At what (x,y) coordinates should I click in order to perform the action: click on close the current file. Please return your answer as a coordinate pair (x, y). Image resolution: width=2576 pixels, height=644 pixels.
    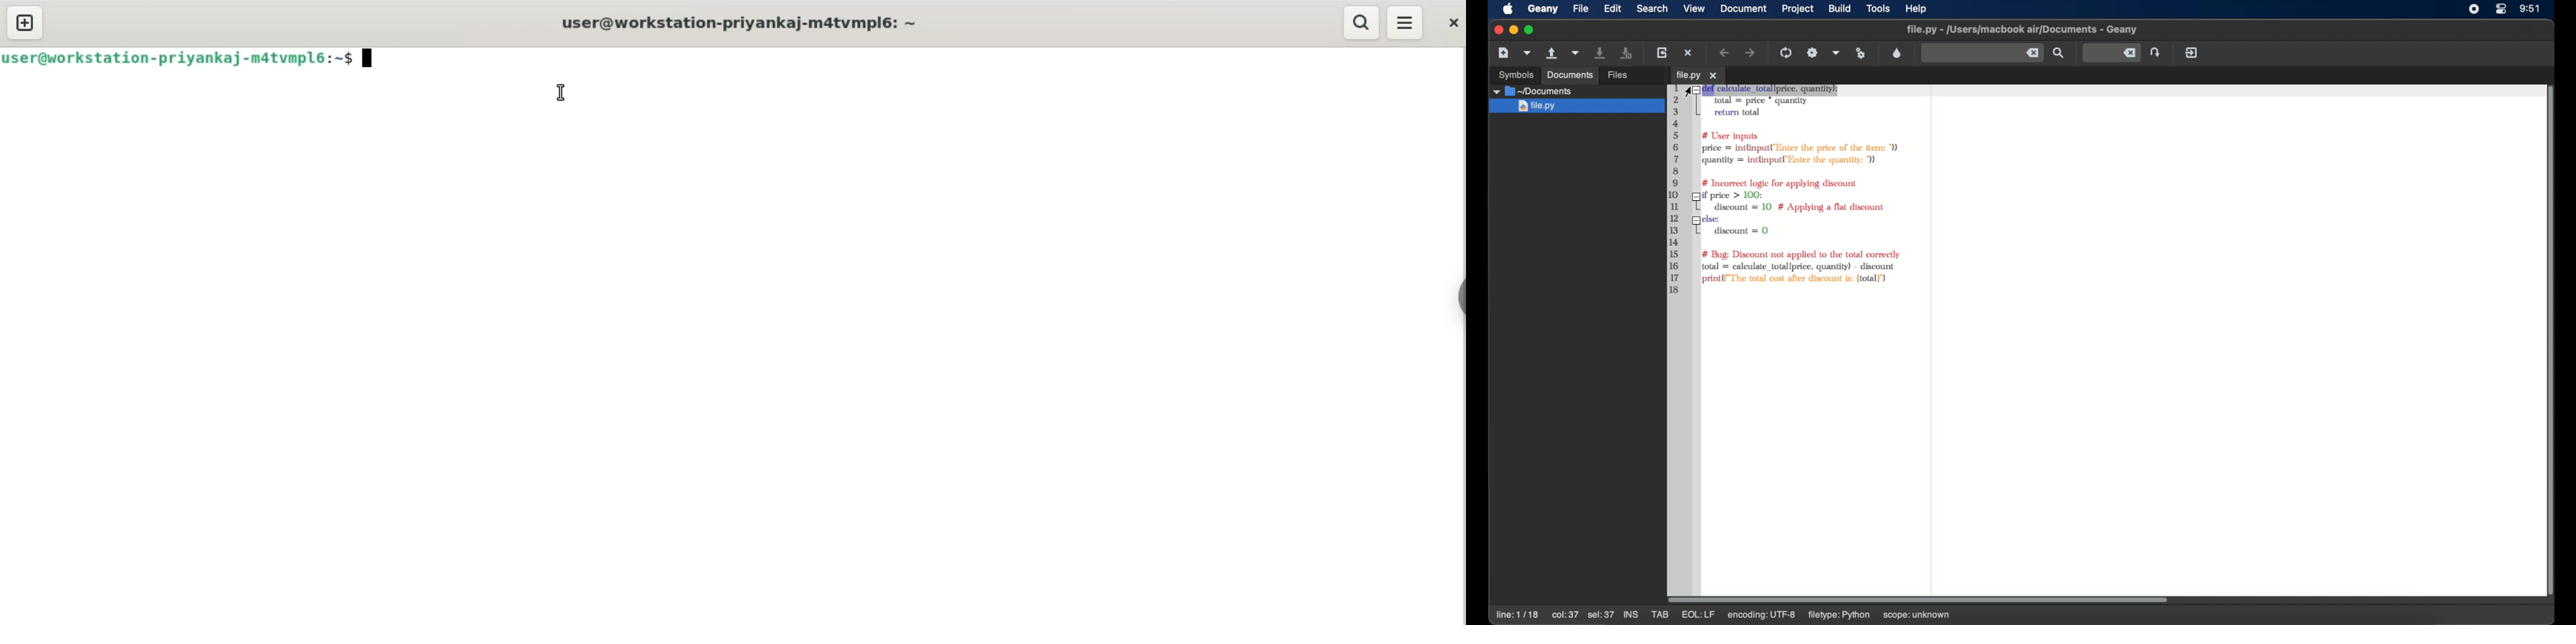
    Looking at the image, I should click on (1689, 52).